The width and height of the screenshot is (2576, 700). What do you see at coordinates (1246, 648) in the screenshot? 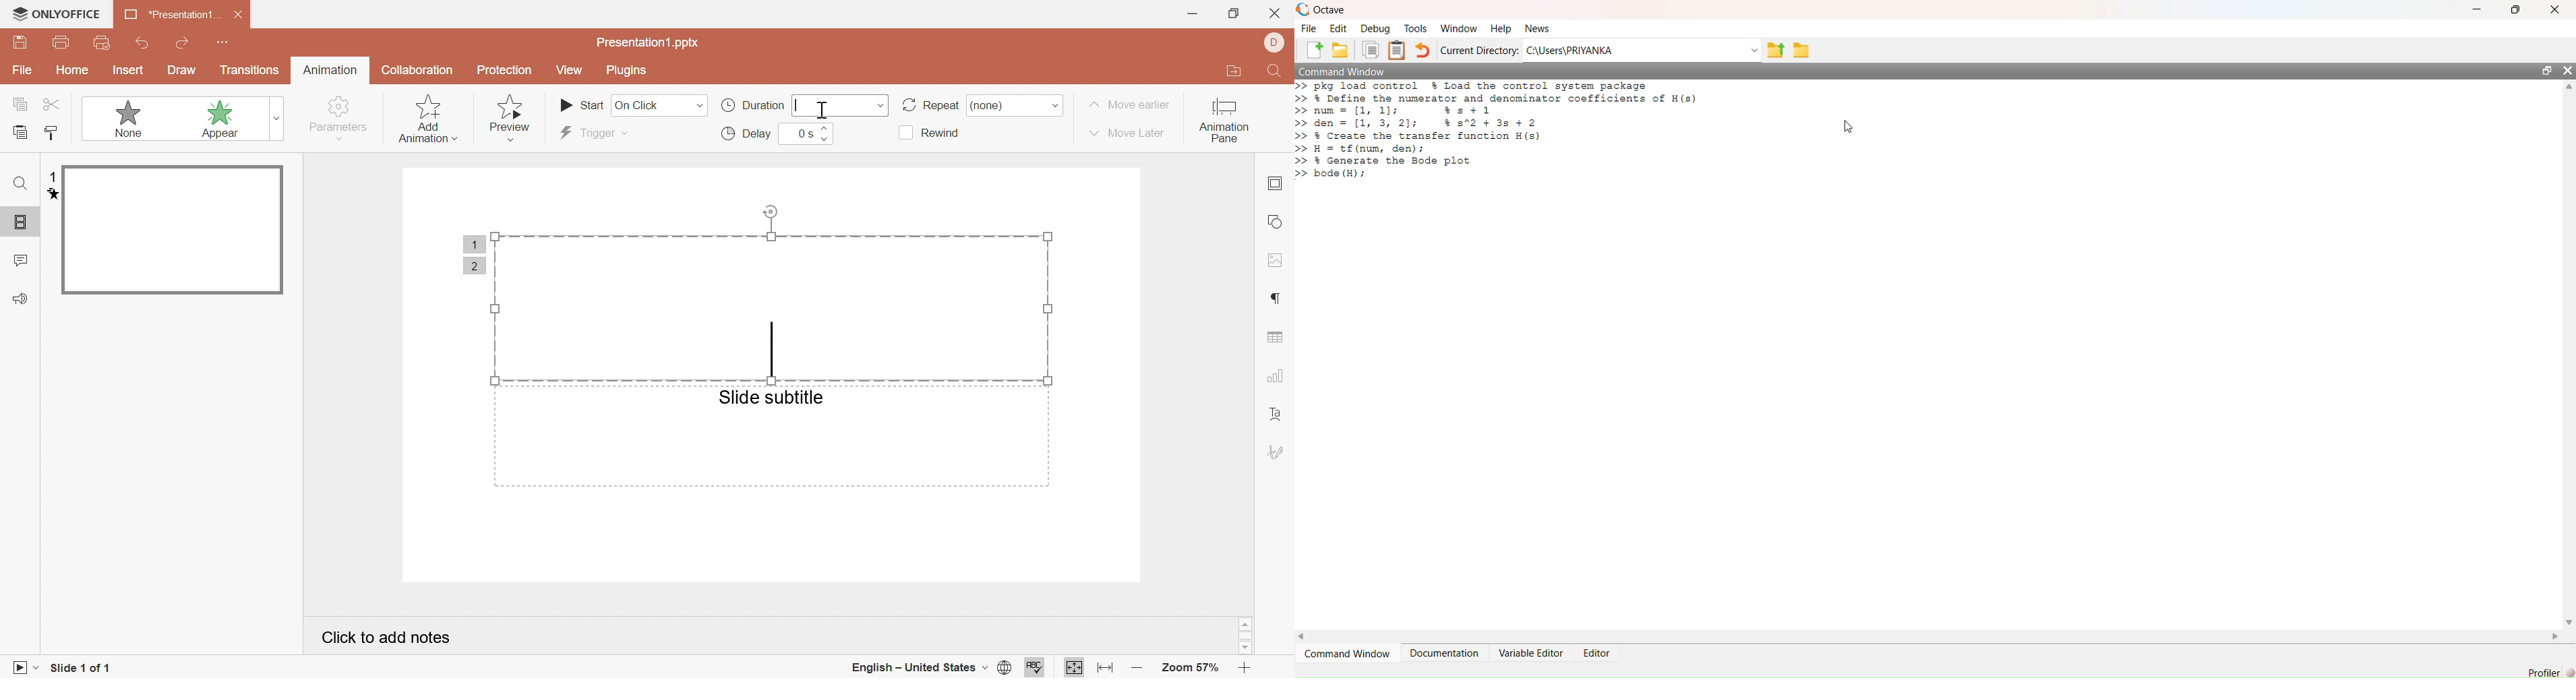
I see `scroll down` at bounding box center [1246, 648].